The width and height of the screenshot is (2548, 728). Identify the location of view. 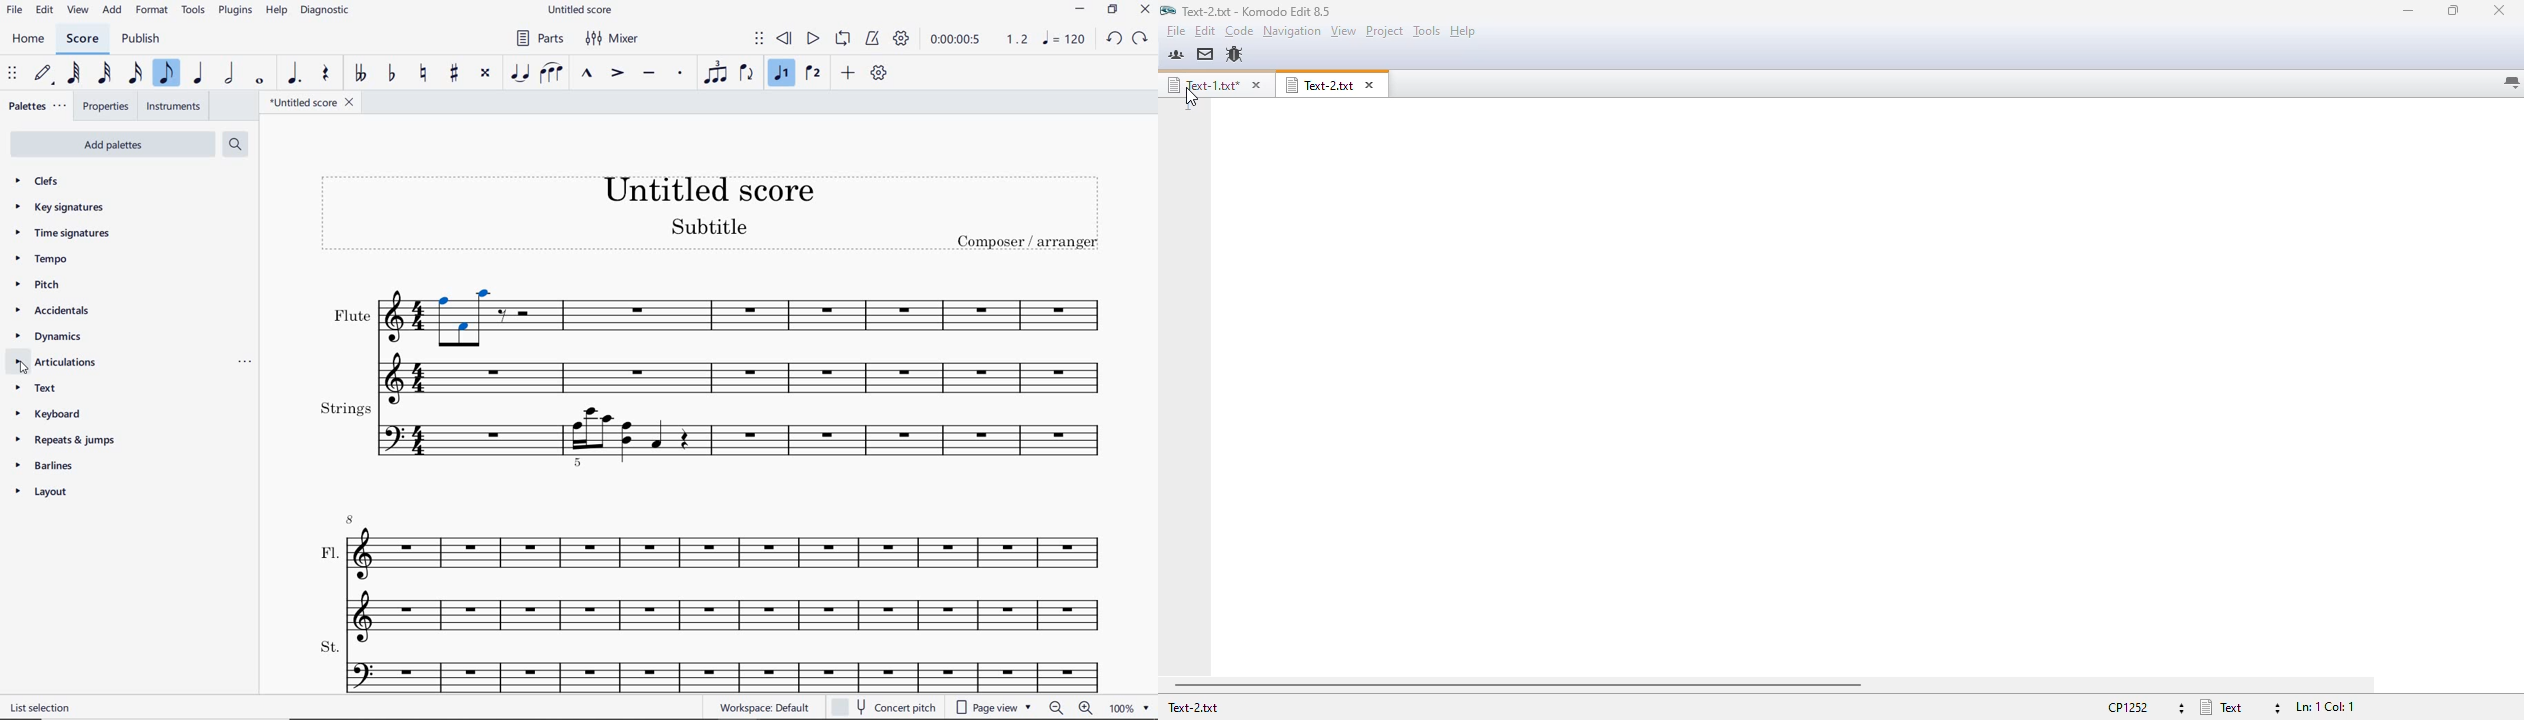
(76, 11).